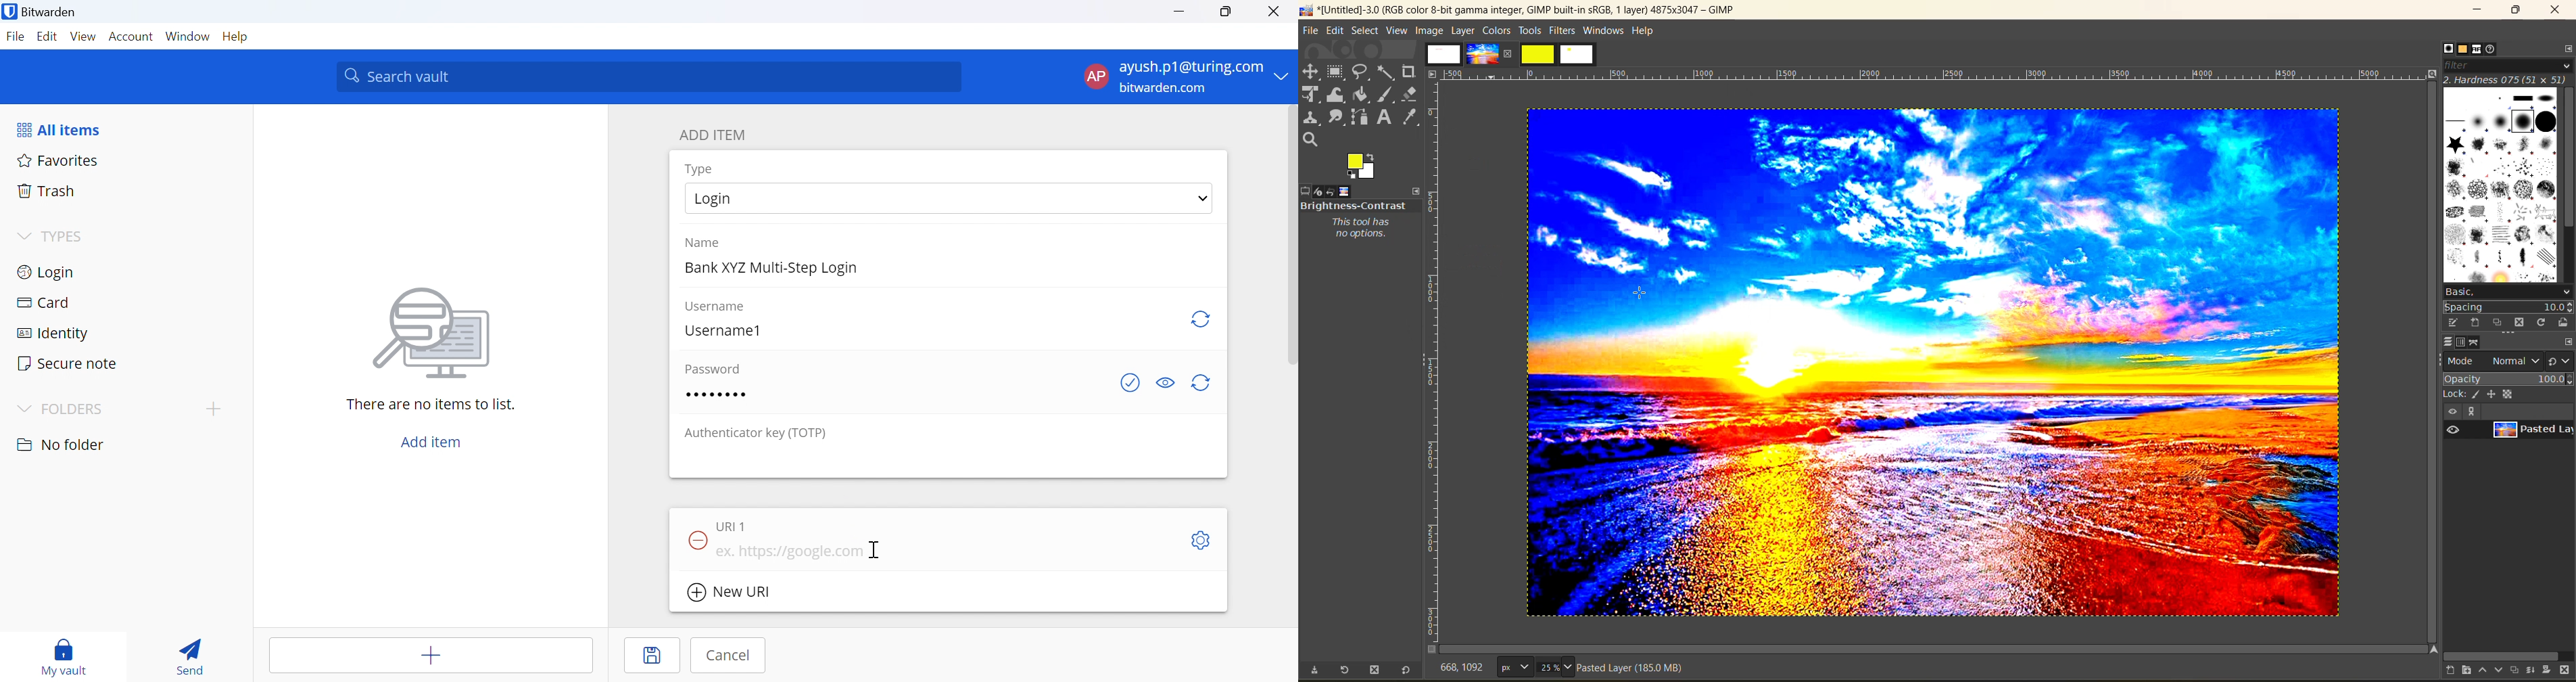 The height and width of the screenshot is (700, 2576). Describe the element at coordinates (187, 36) in the screenshot. I see `Window` at that location.